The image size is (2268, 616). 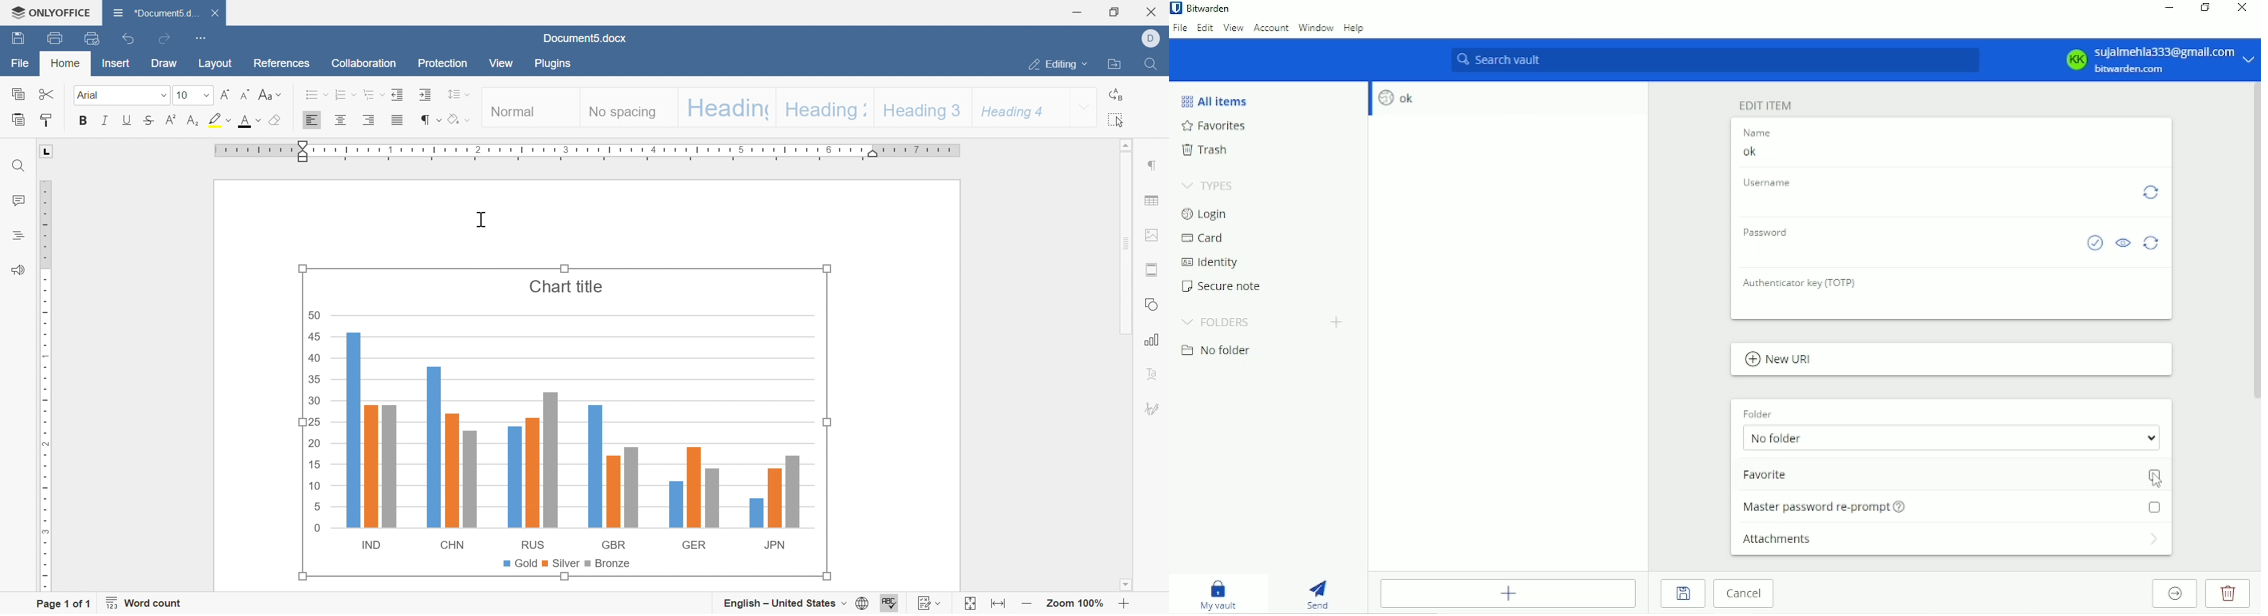 What do you see at coordinates (19, 236) in the screenshot?
I see `headings` at bounding box center [19, 236].